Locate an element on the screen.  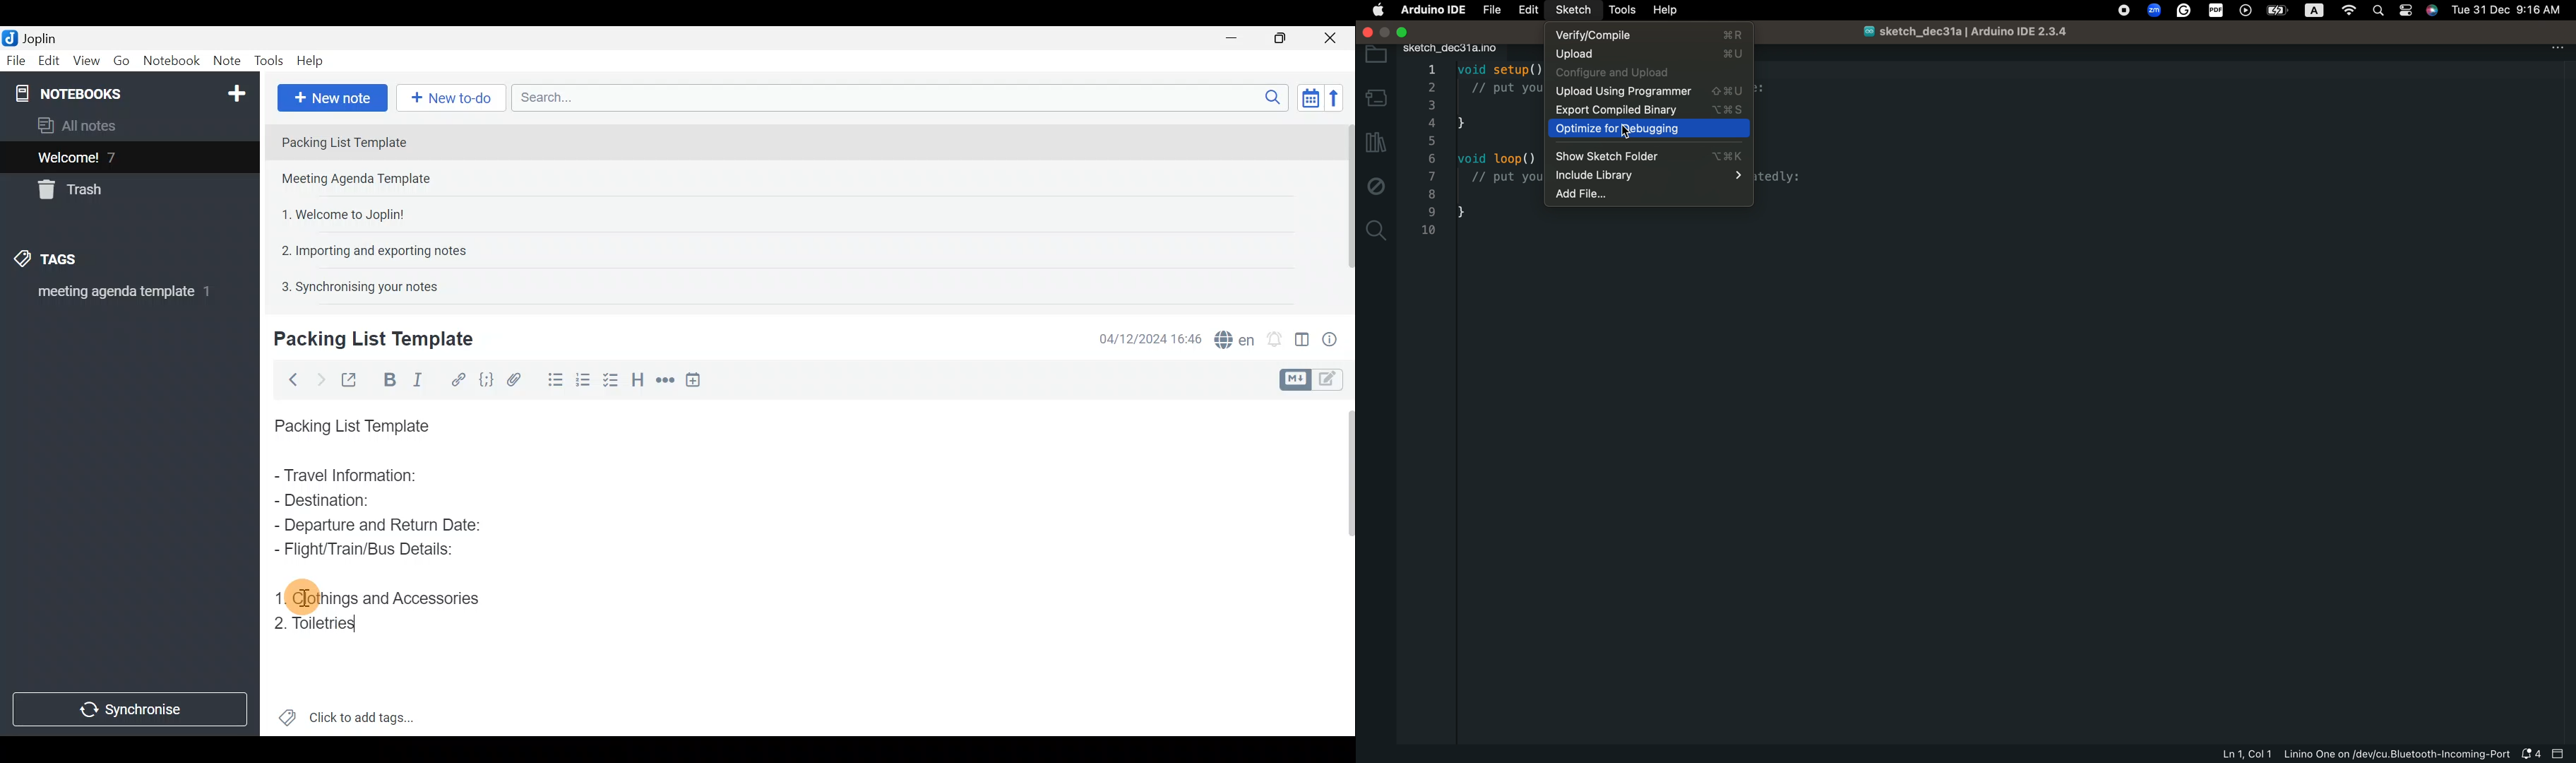
Note 3 is located at coordinates (338, 213).